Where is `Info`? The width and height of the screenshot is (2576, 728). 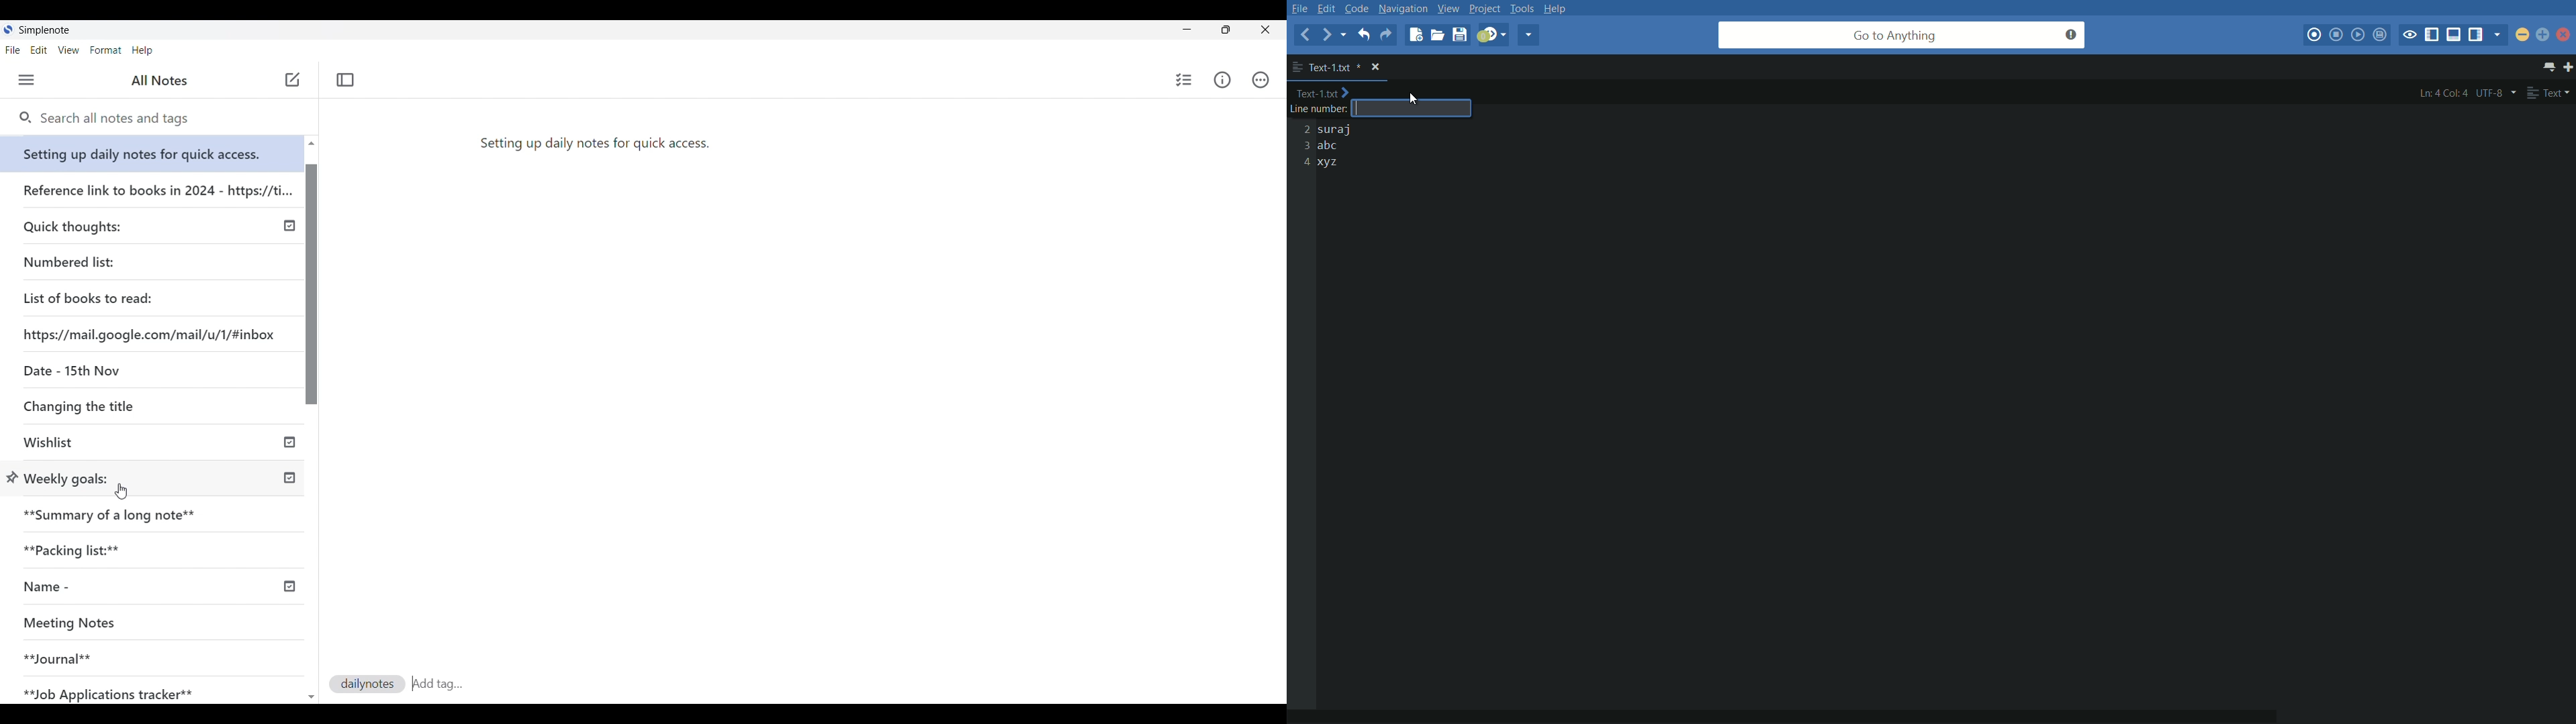 Info is located at coordinates (1222, 80).